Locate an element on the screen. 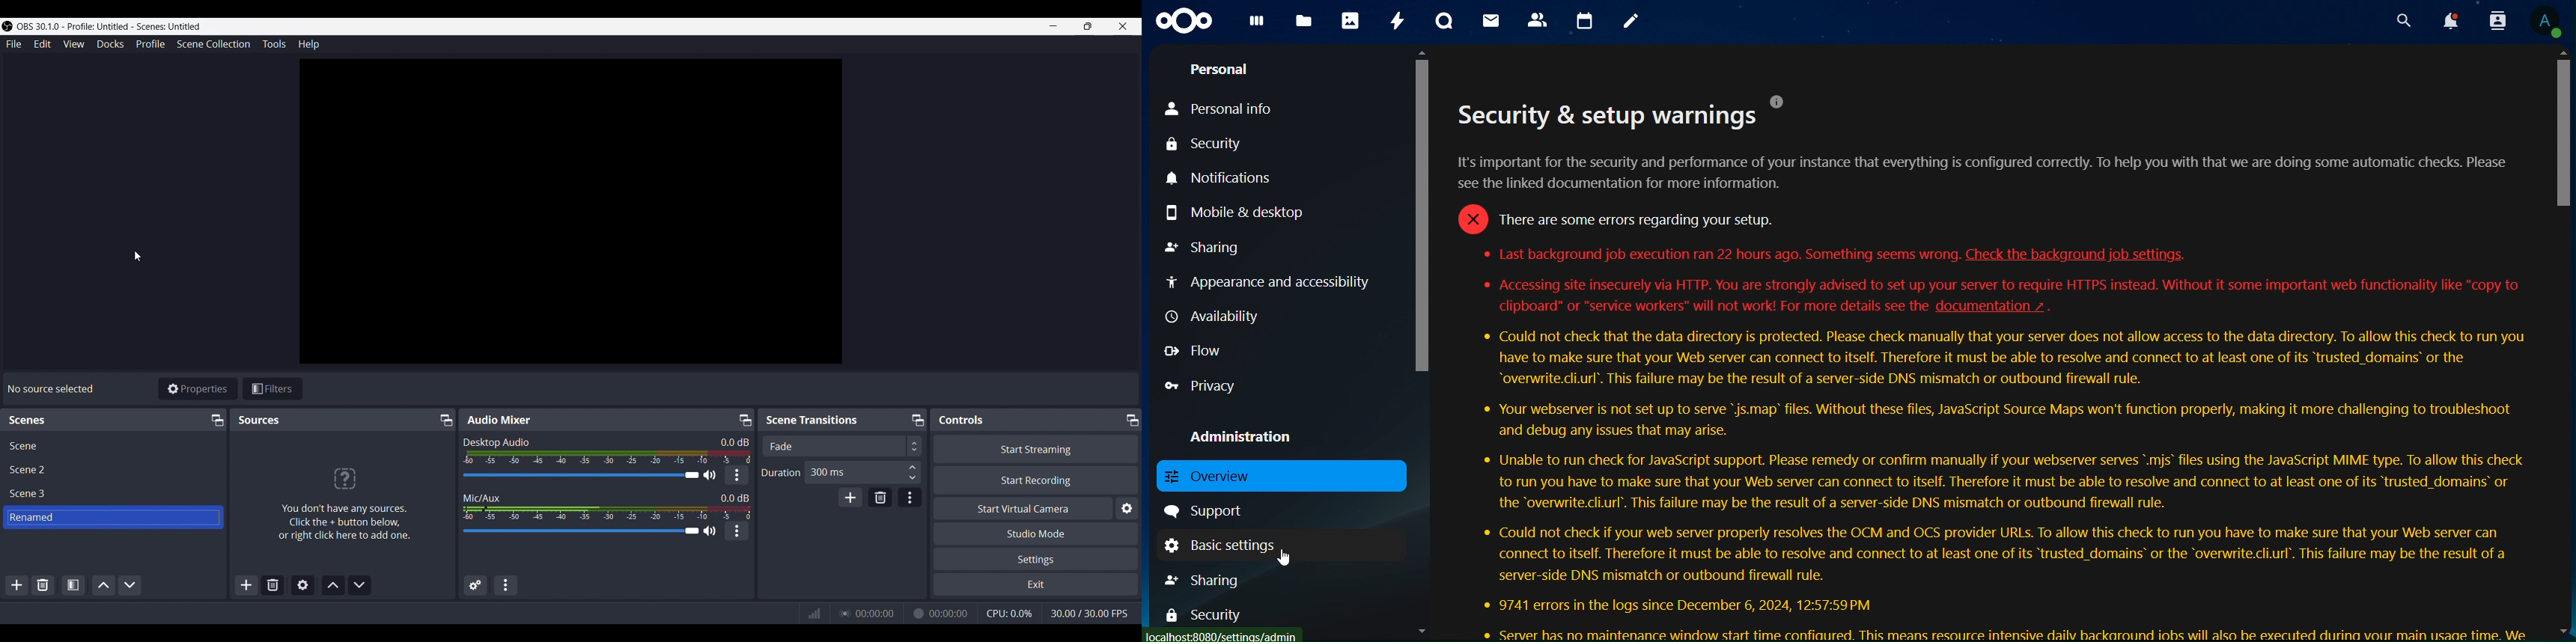 The height and width of the screenshot is (644, 2576). View Profile is located at coordinates (2549, 23).